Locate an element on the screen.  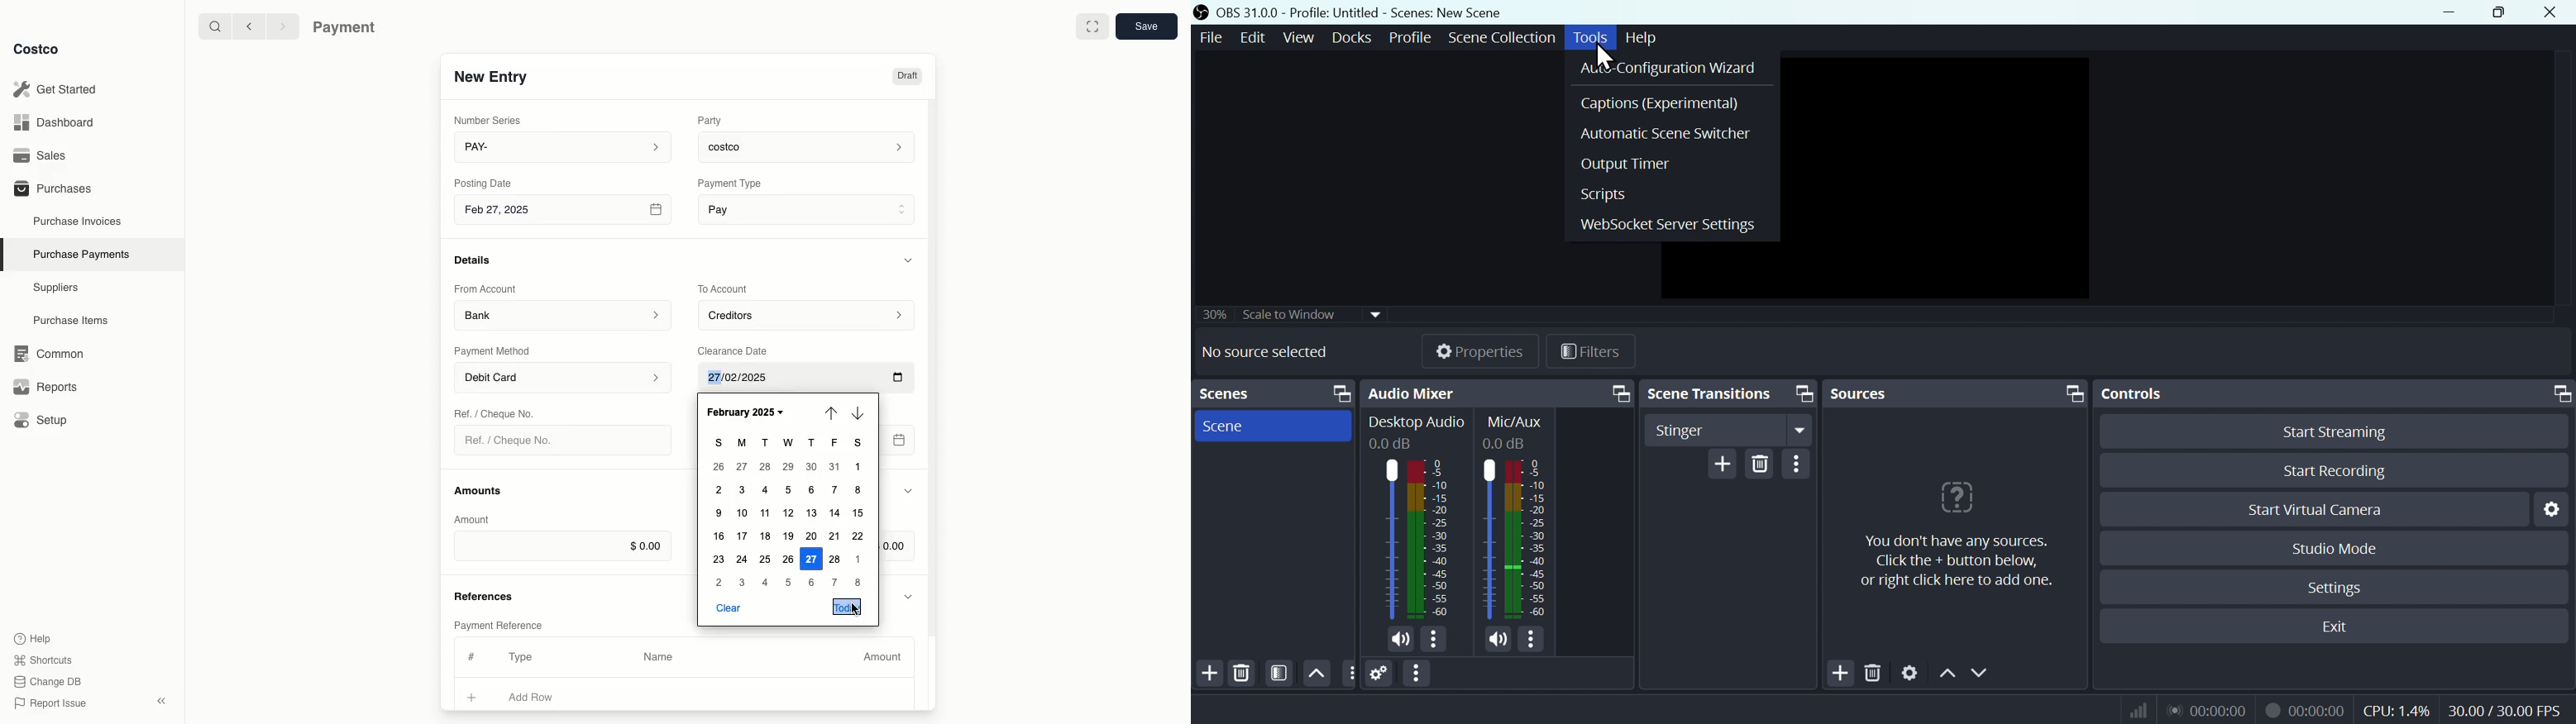
screen resize is located at coordinates (1802, 394).